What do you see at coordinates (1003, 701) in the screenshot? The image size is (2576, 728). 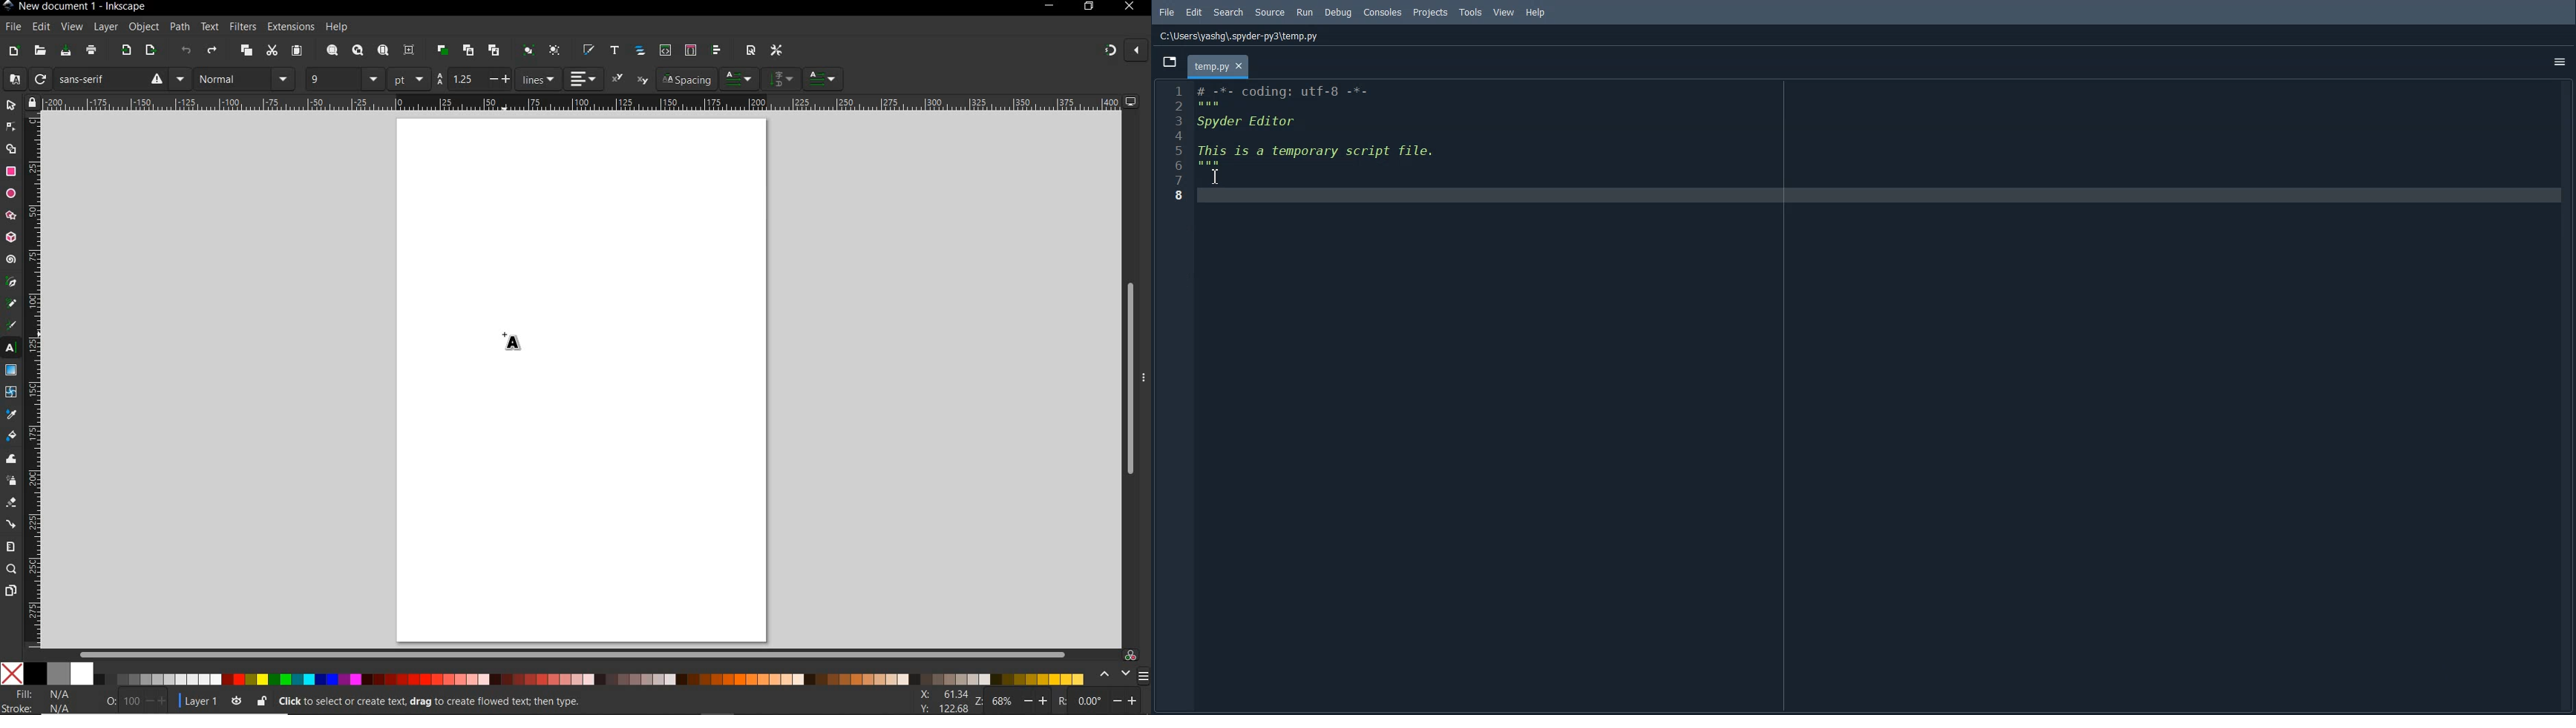 I see `68` at bounding box center [1003, 701].